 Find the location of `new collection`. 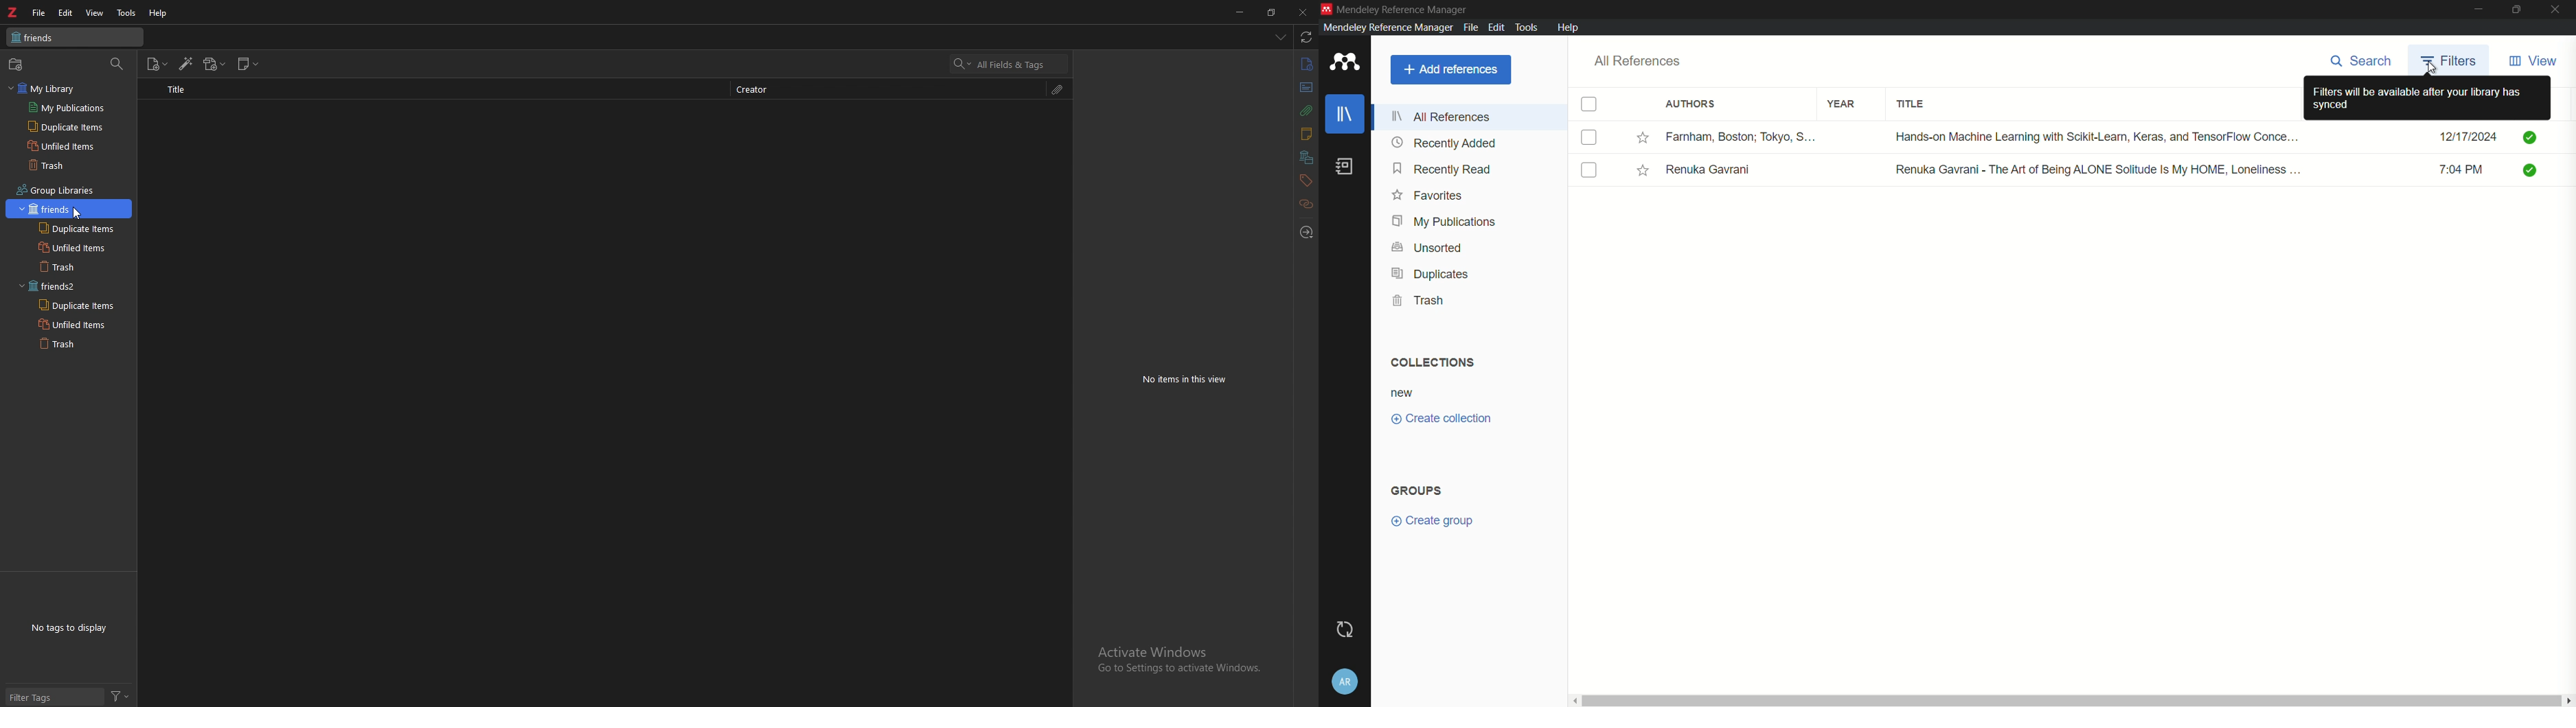

new collection is located at coordinates (16, 65).